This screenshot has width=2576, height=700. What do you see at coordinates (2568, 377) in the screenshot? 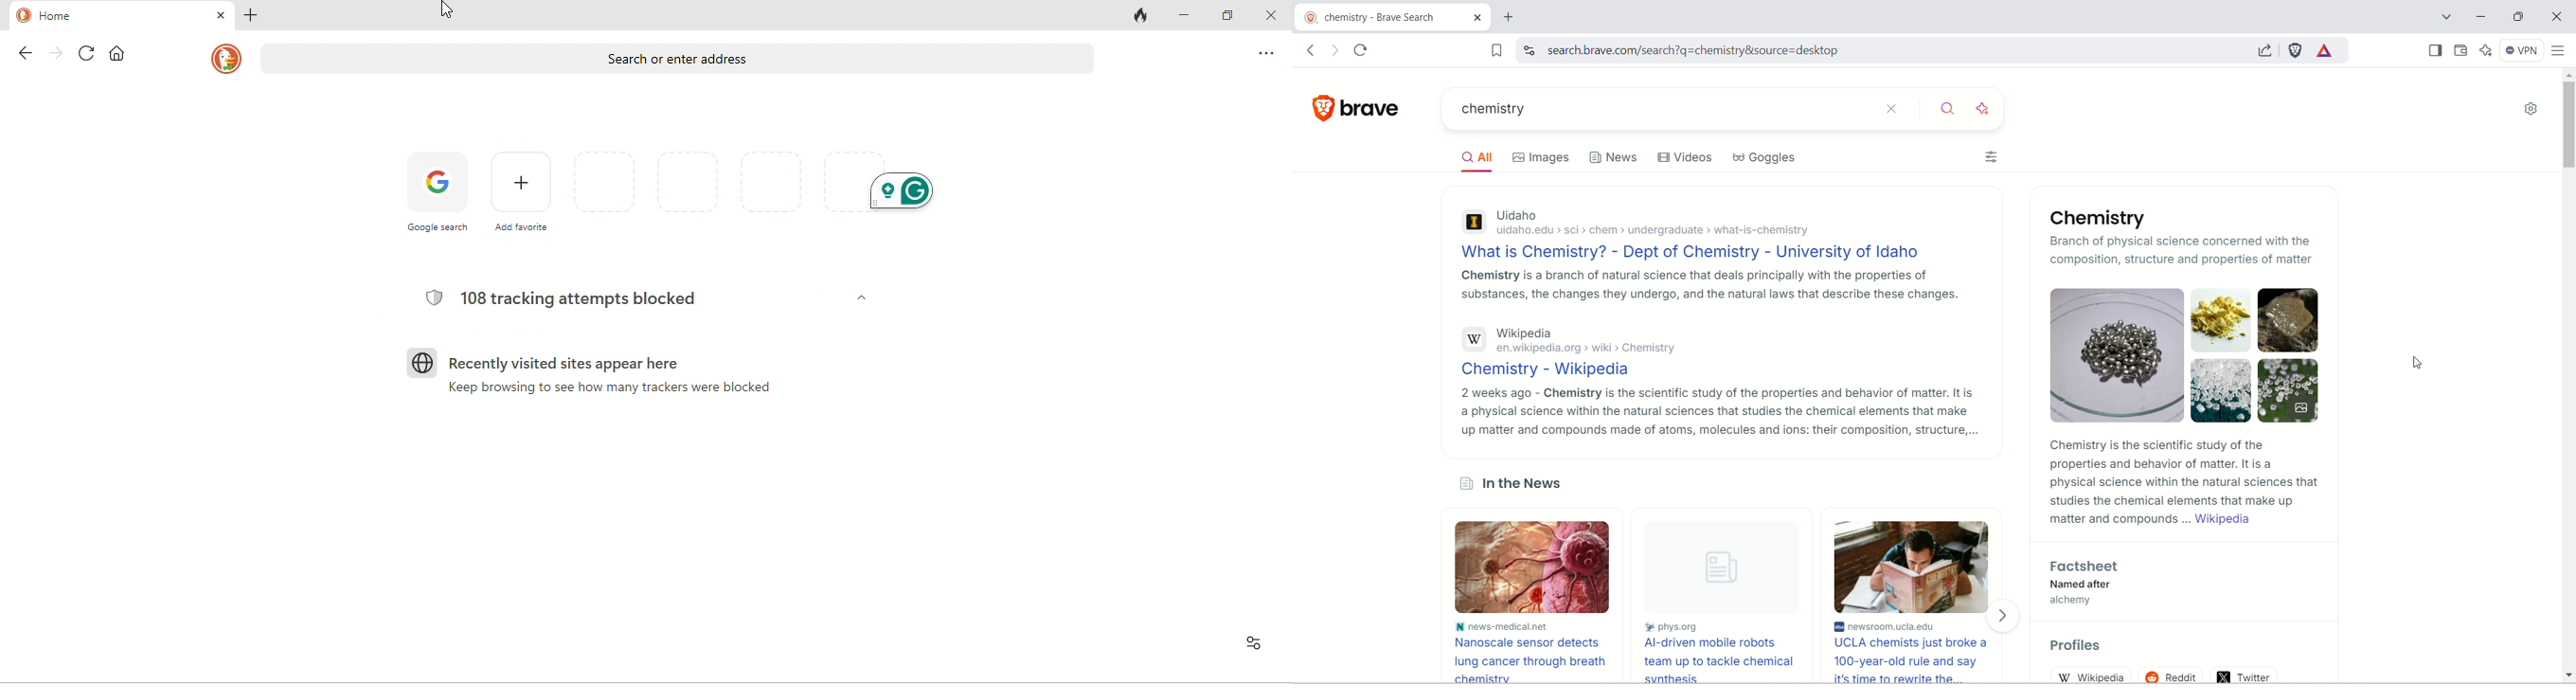
I see `vertical scroll bar` at bounding box center [2568, 377].